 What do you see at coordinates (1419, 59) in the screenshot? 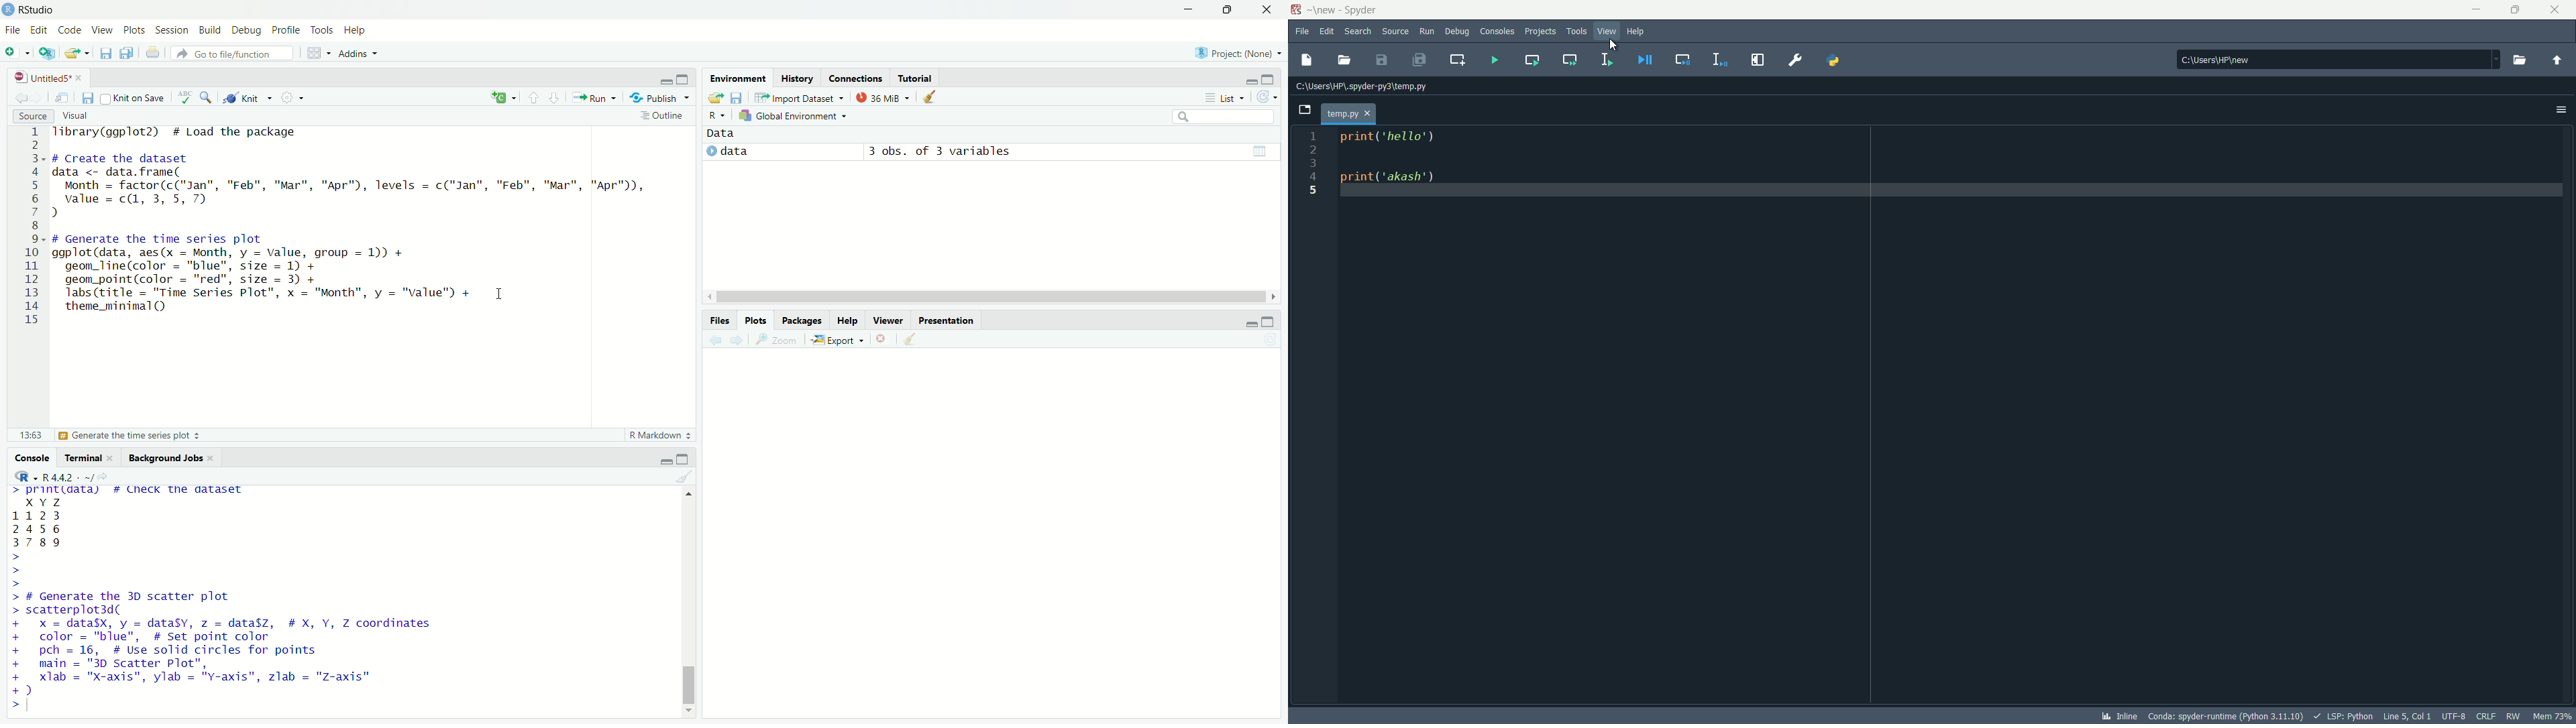
I see `save all files` at bounding box center [1419, 59].